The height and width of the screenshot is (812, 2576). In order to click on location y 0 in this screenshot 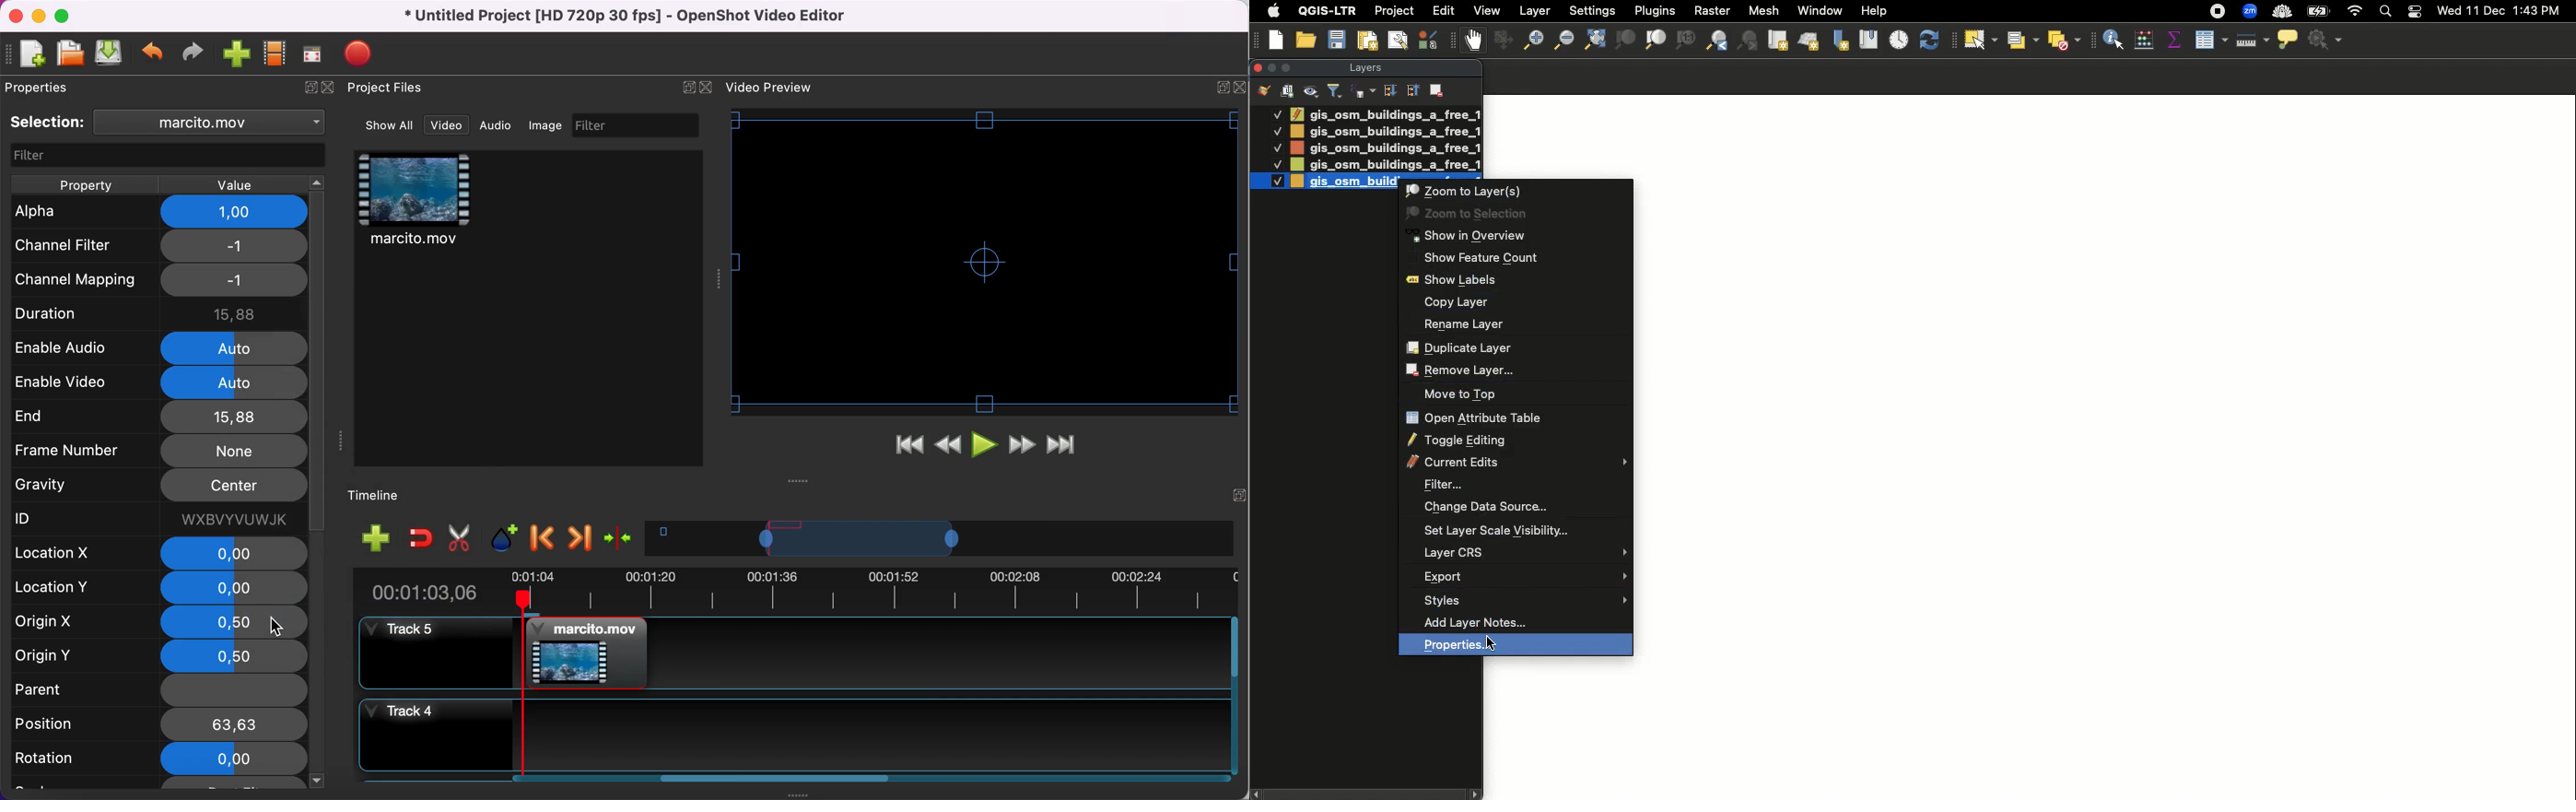, I will do `click(155, 589)`.